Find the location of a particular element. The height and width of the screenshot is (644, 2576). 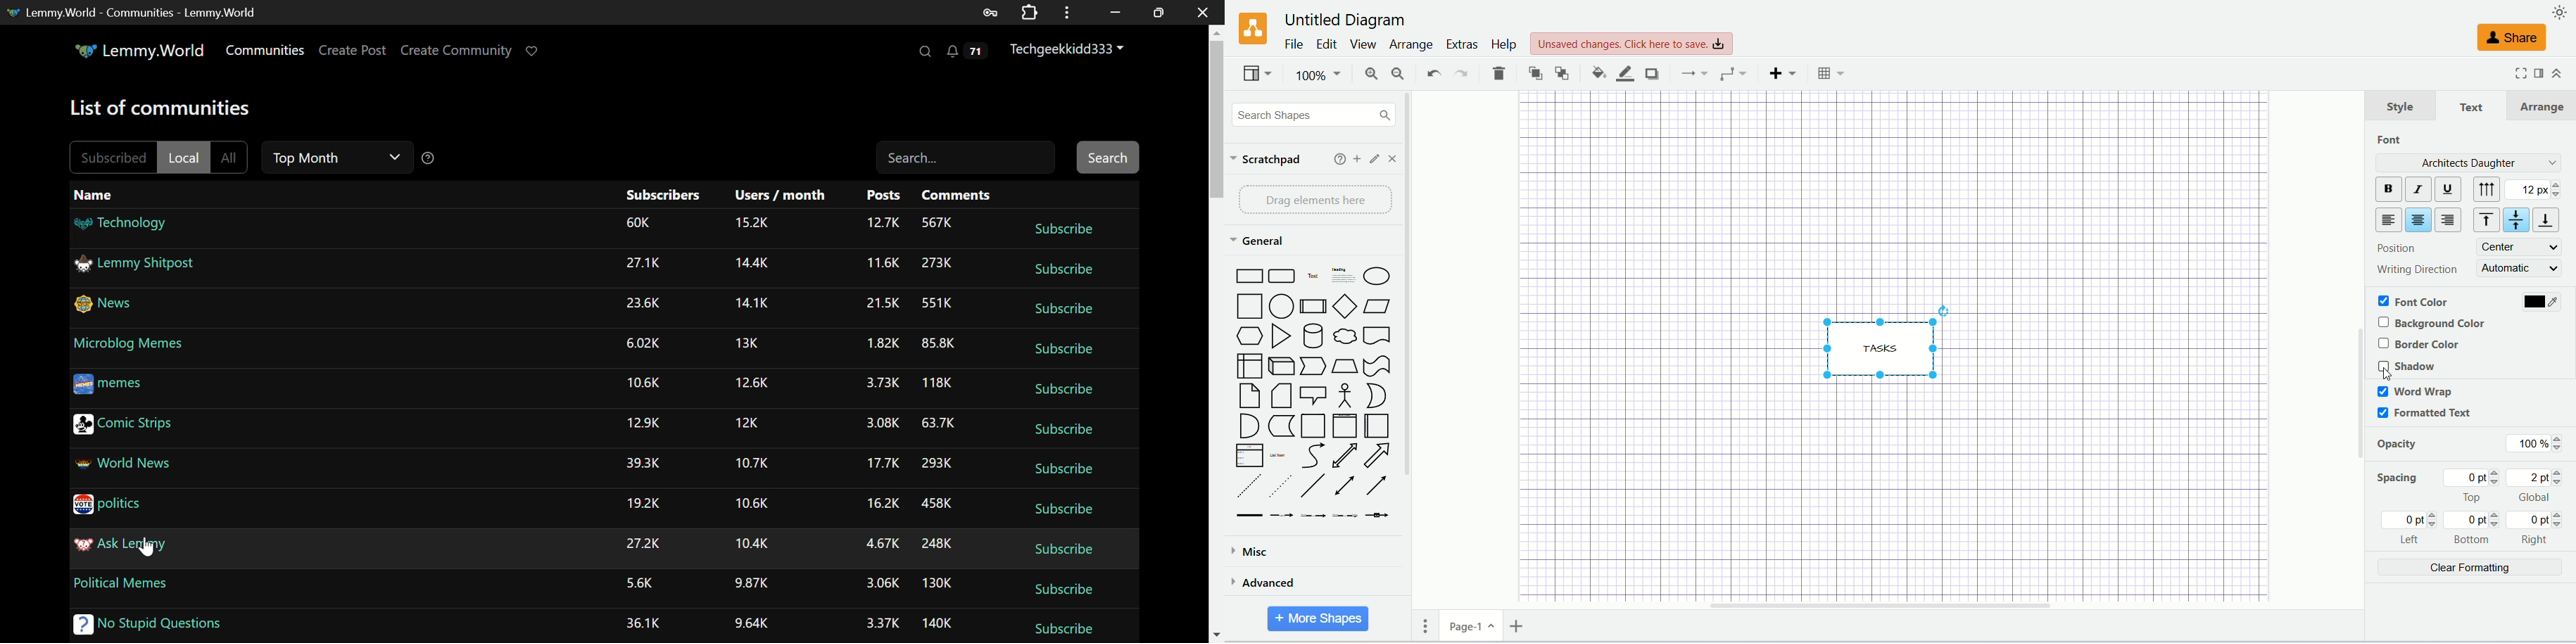

Amount is located at coordinates (938, 464).